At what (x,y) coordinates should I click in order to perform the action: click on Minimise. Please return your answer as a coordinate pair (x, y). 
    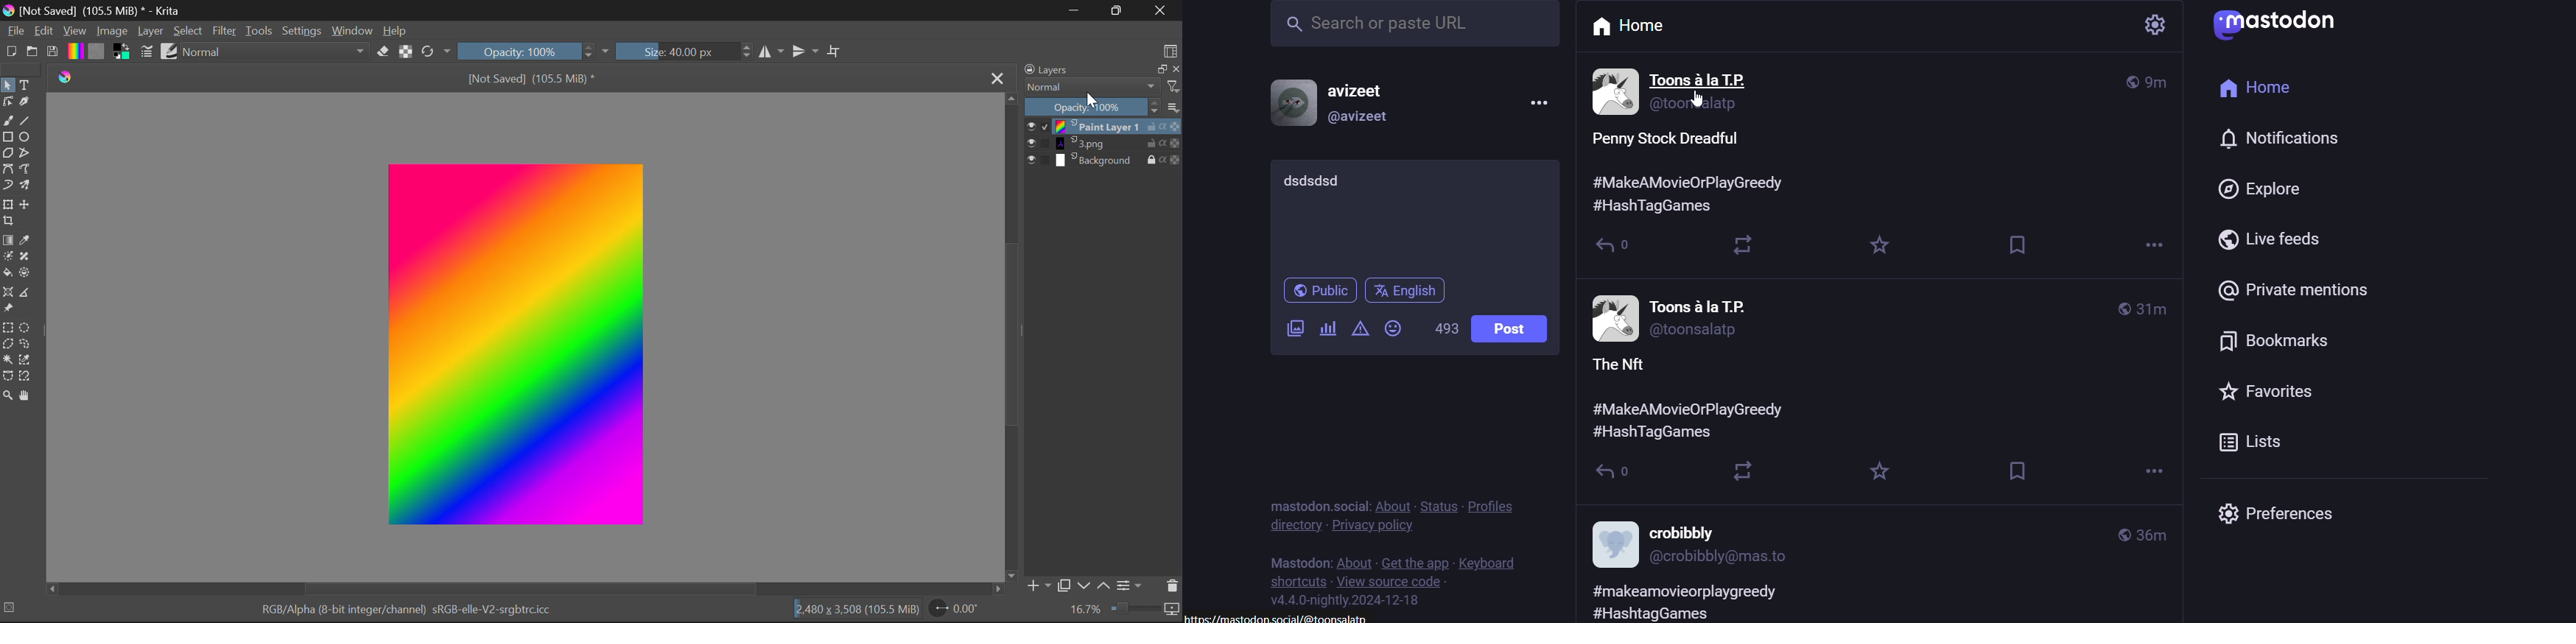
    Looking at the image, I should click on (1075, 10).